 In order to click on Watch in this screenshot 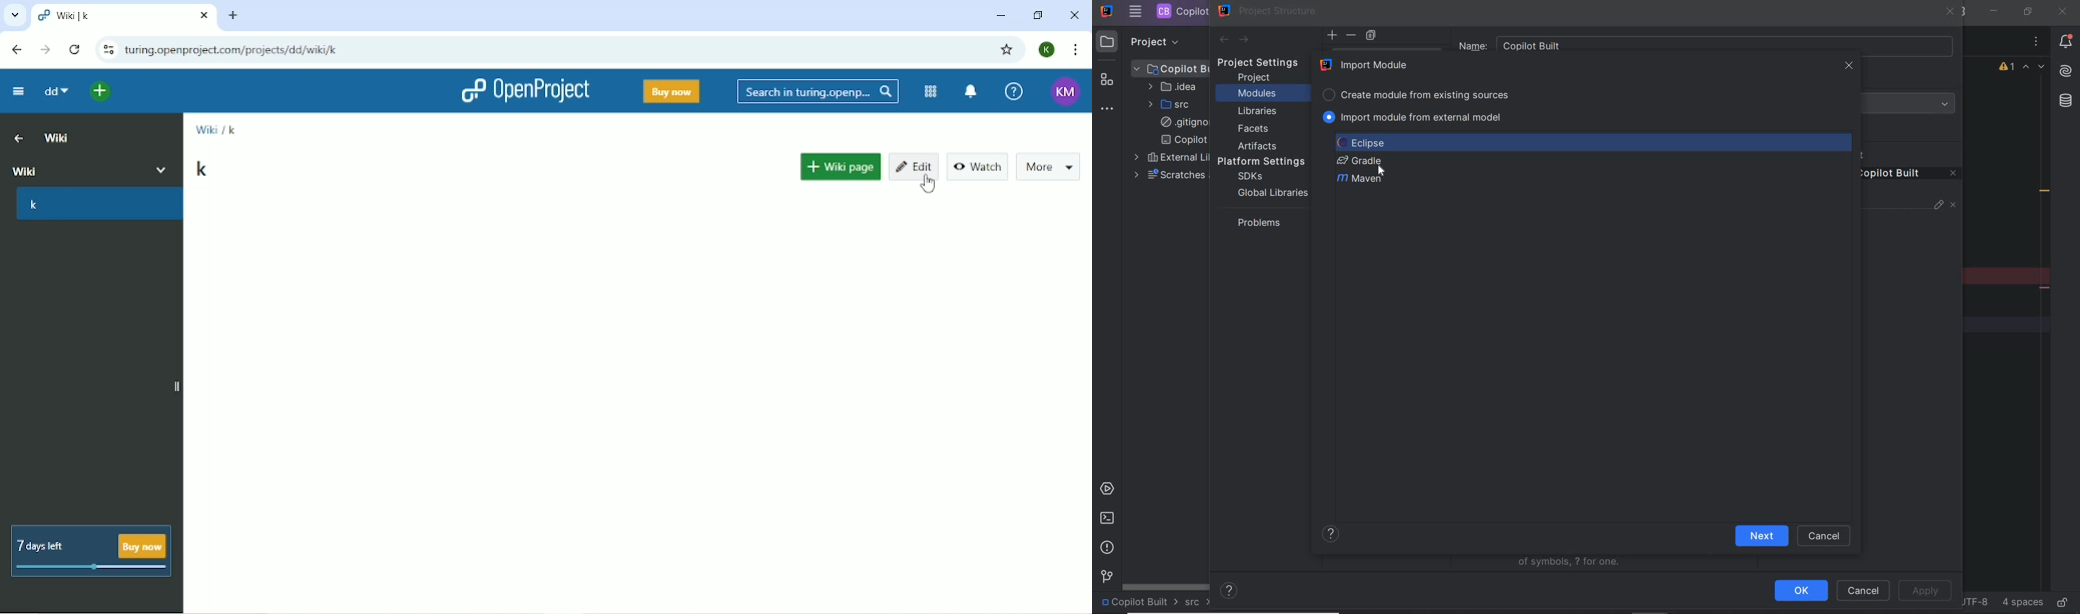, I will do `click(978, 163)`.